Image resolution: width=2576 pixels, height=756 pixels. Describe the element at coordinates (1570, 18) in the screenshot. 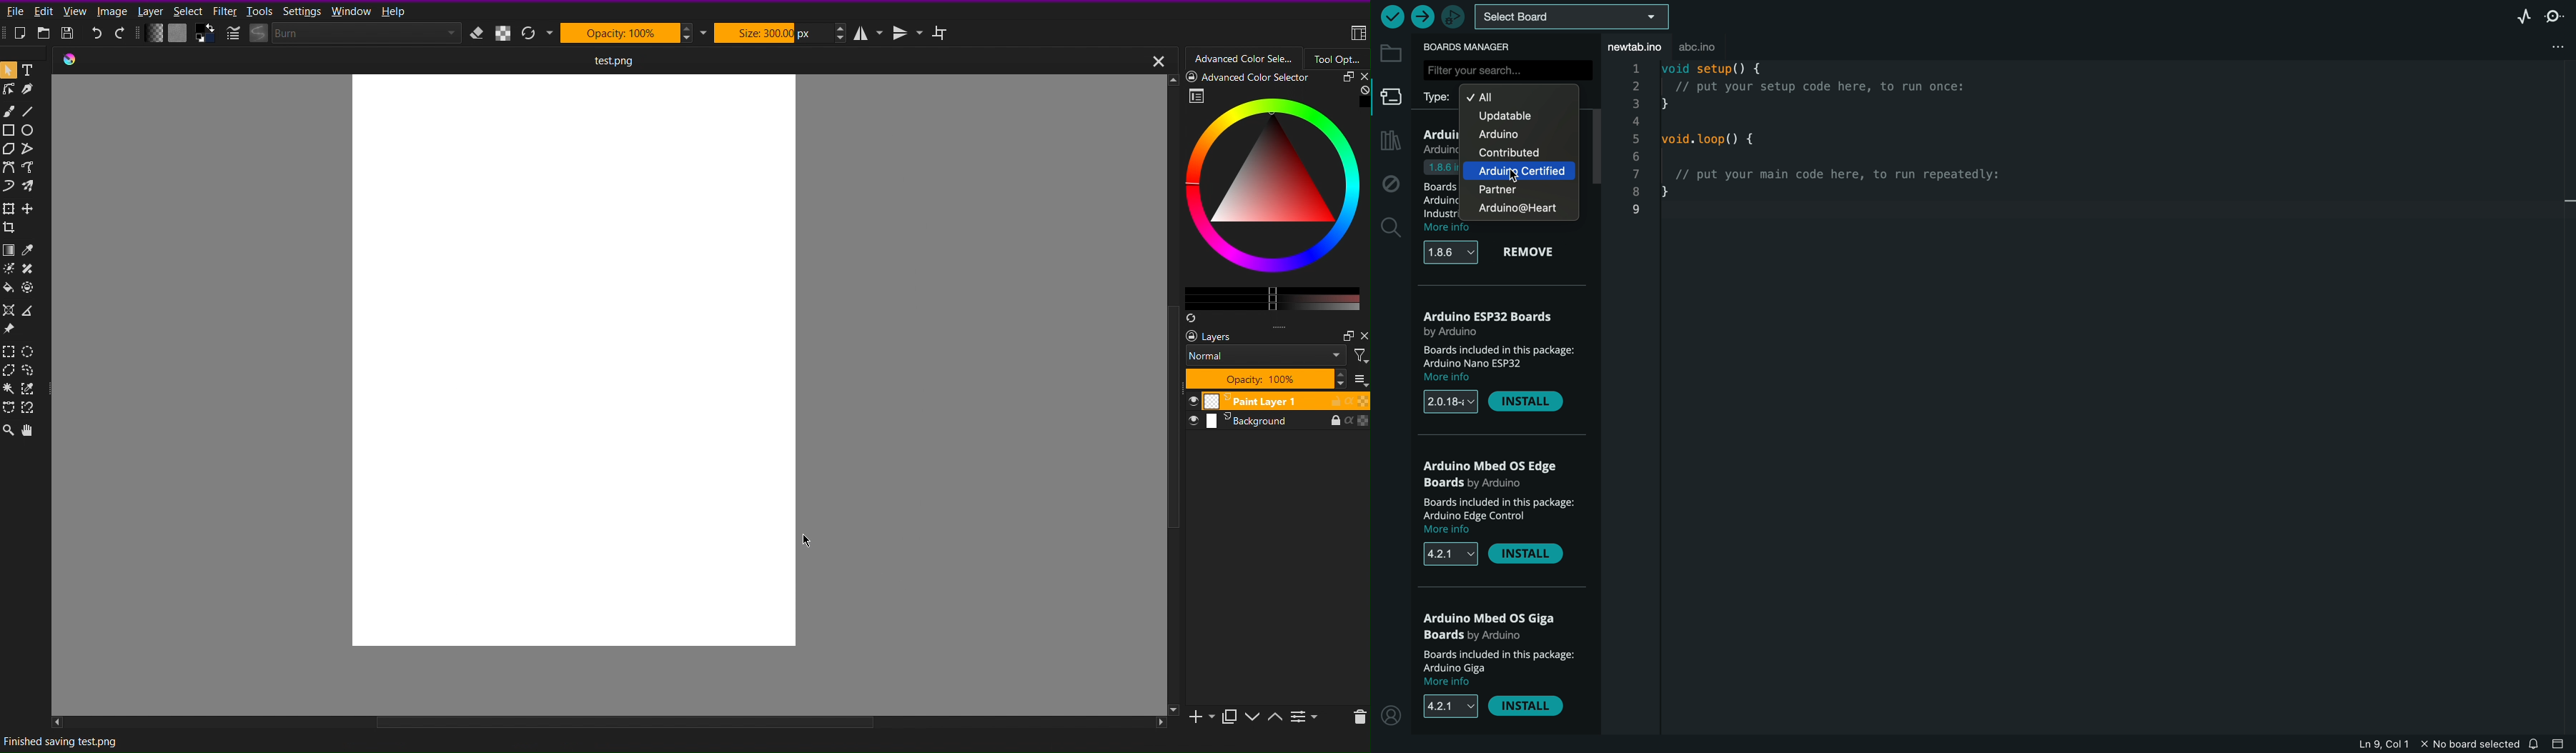

I see `board selecter` at that location.